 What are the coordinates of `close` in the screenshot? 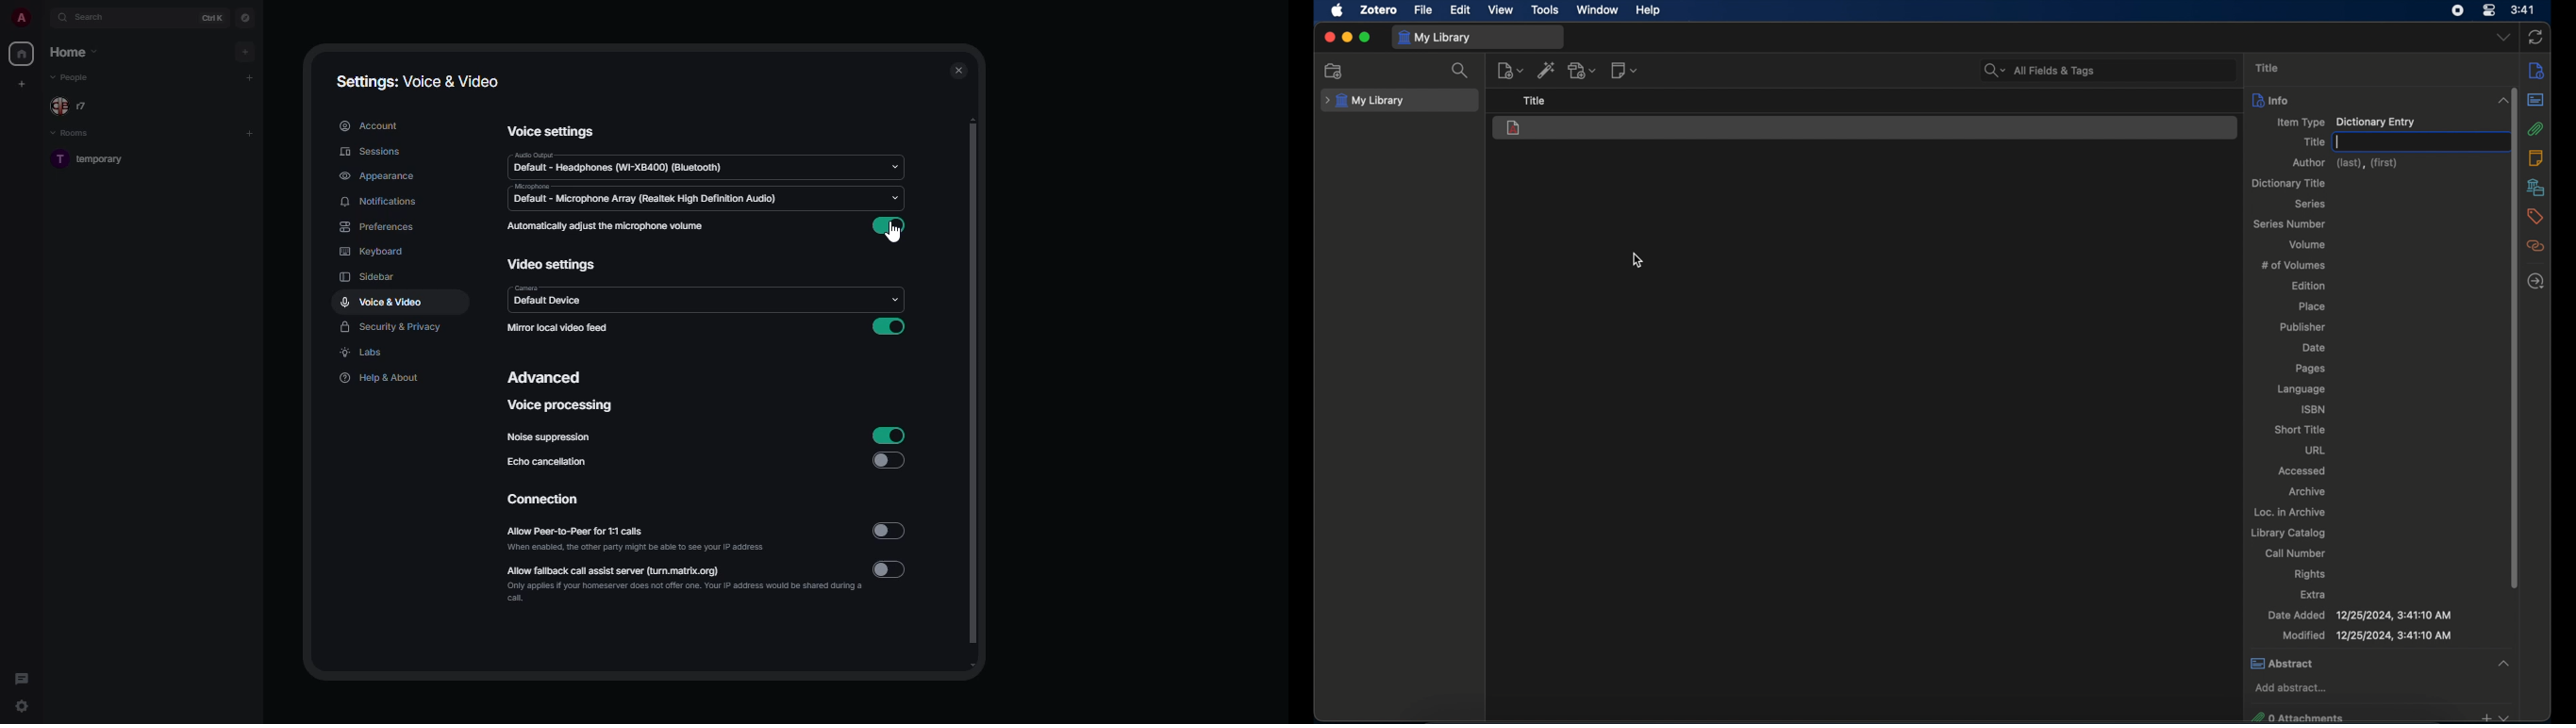 It's located at (946, 72).